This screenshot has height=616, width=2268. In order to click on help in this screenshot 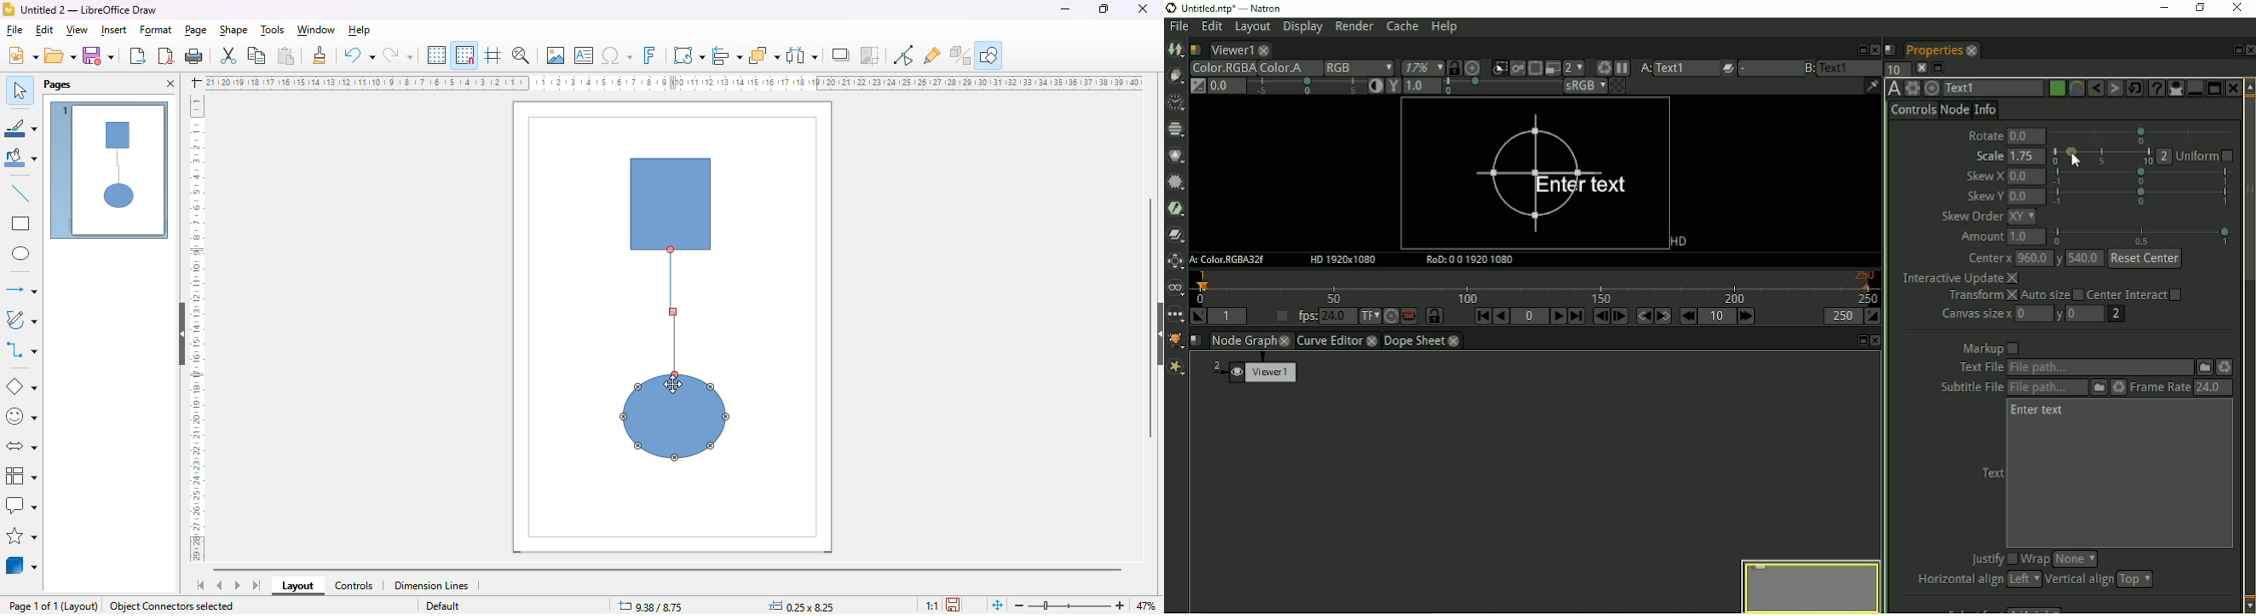, I will do `click(359, 30)`.